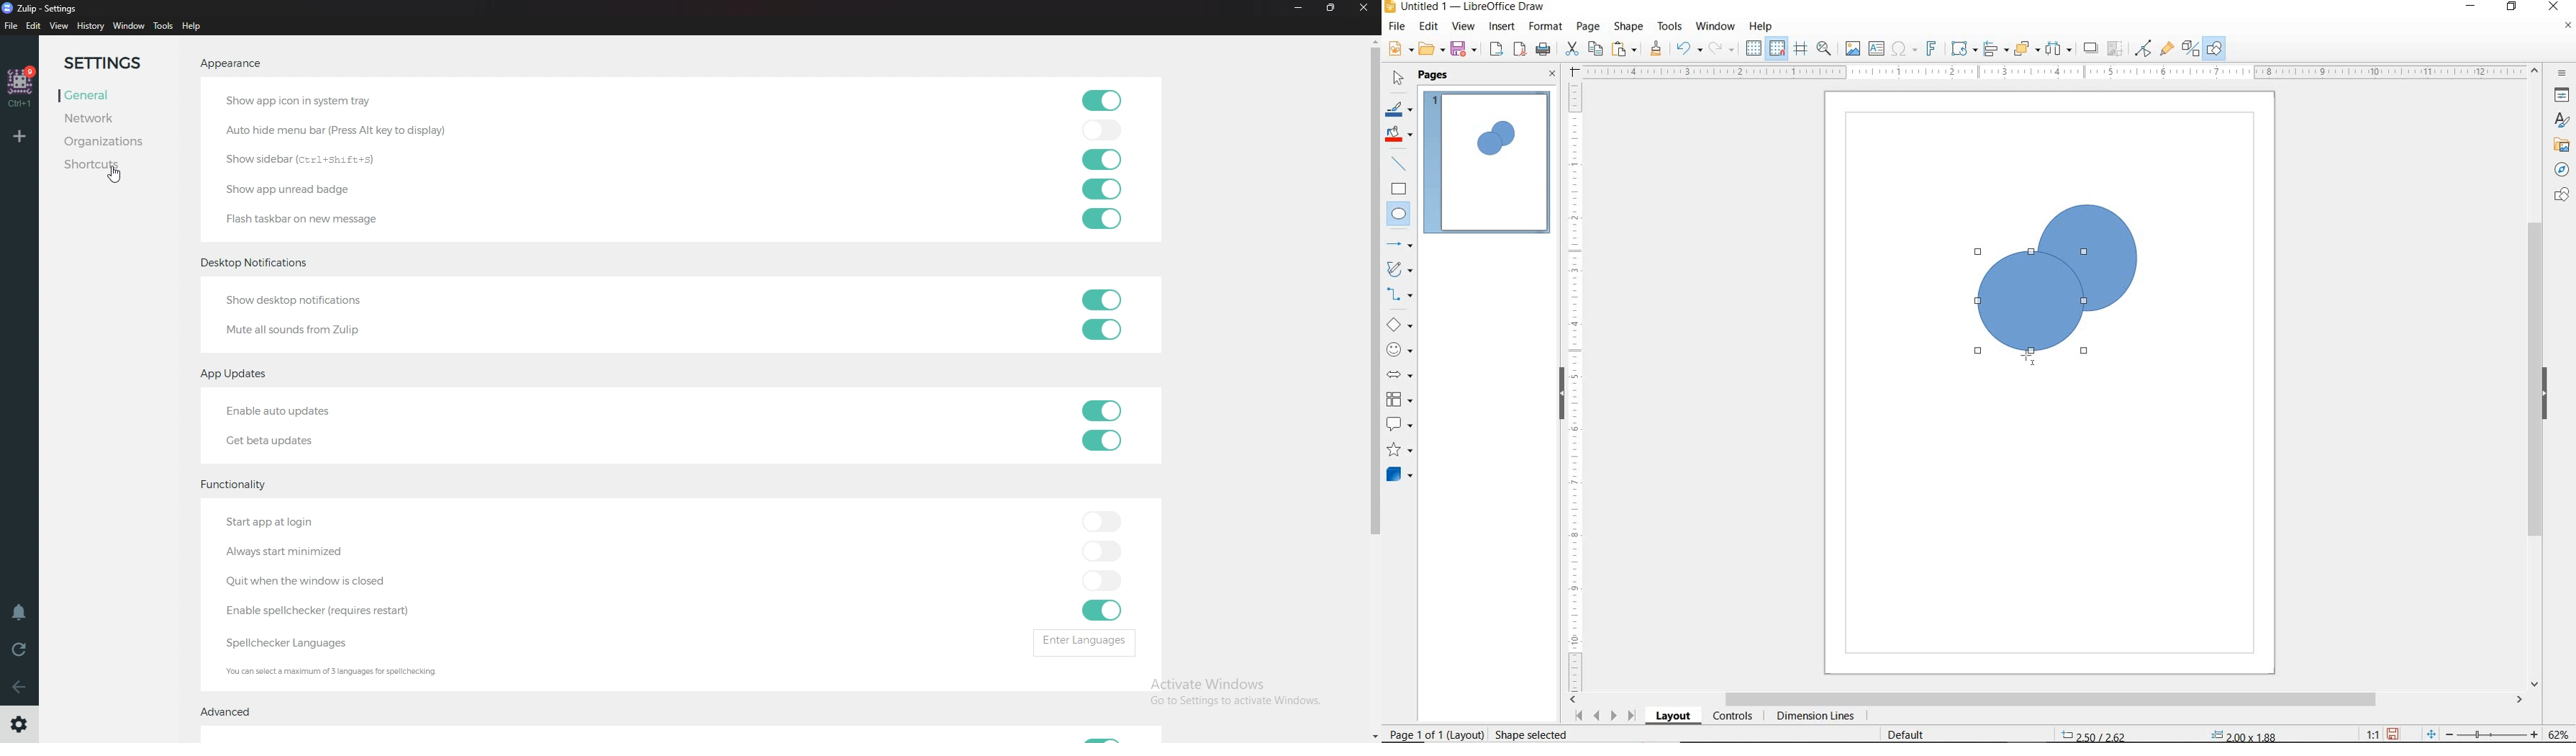 Image resolution: width=2576 pixels, height=756 pixels. I want to click on TRANSFORMATIONS, so click(1962, 48).